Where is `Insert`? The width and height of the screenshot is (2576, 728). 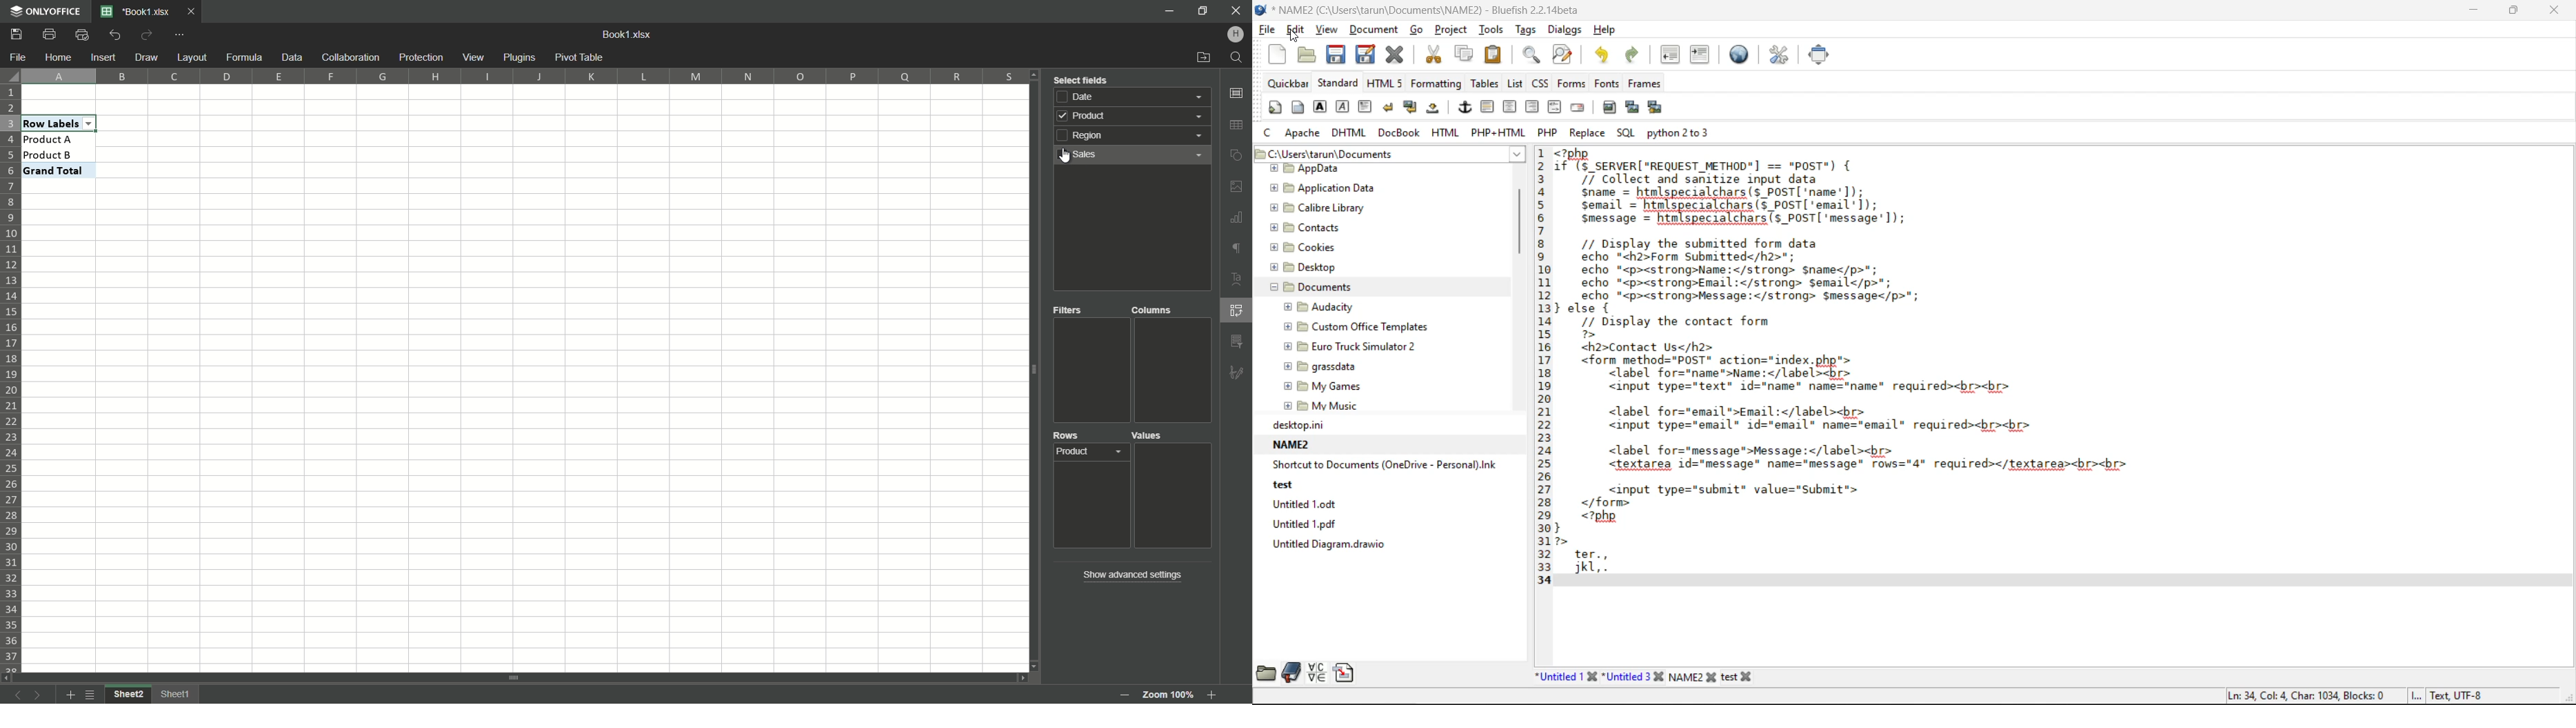
Insert is located at coordinates (103, 57).